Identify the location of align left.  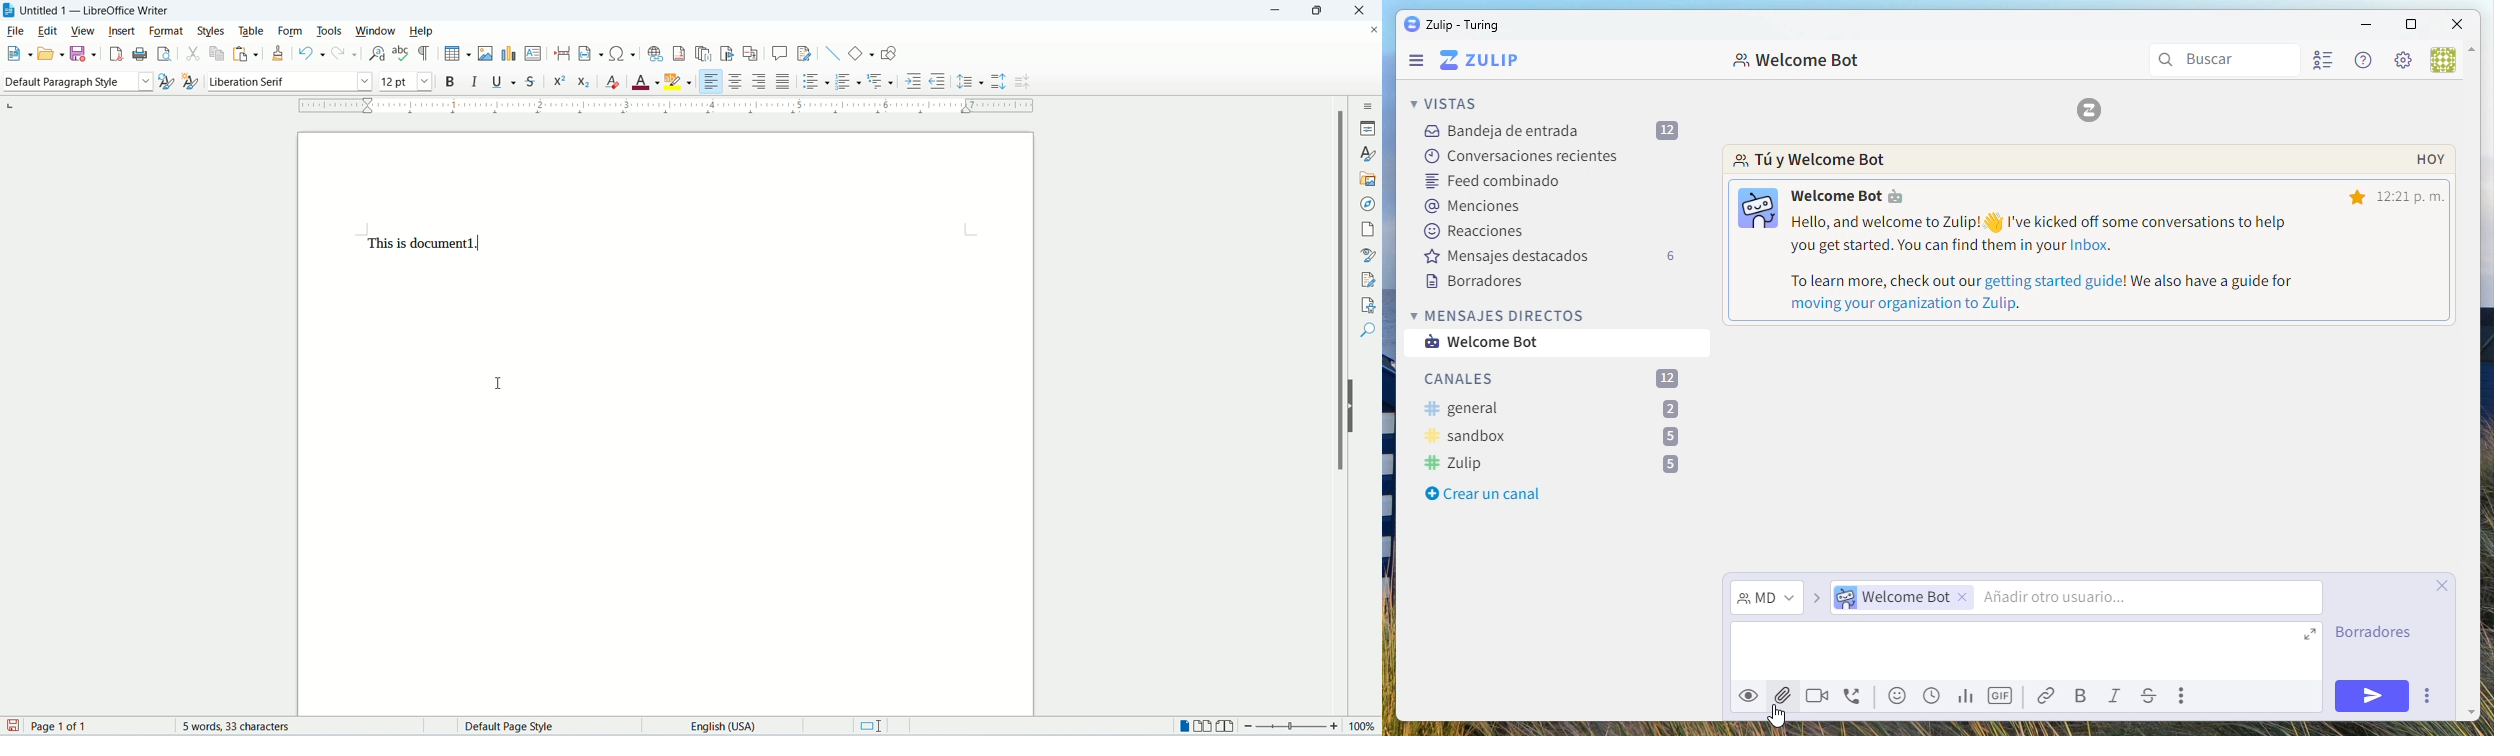
(710, 81).